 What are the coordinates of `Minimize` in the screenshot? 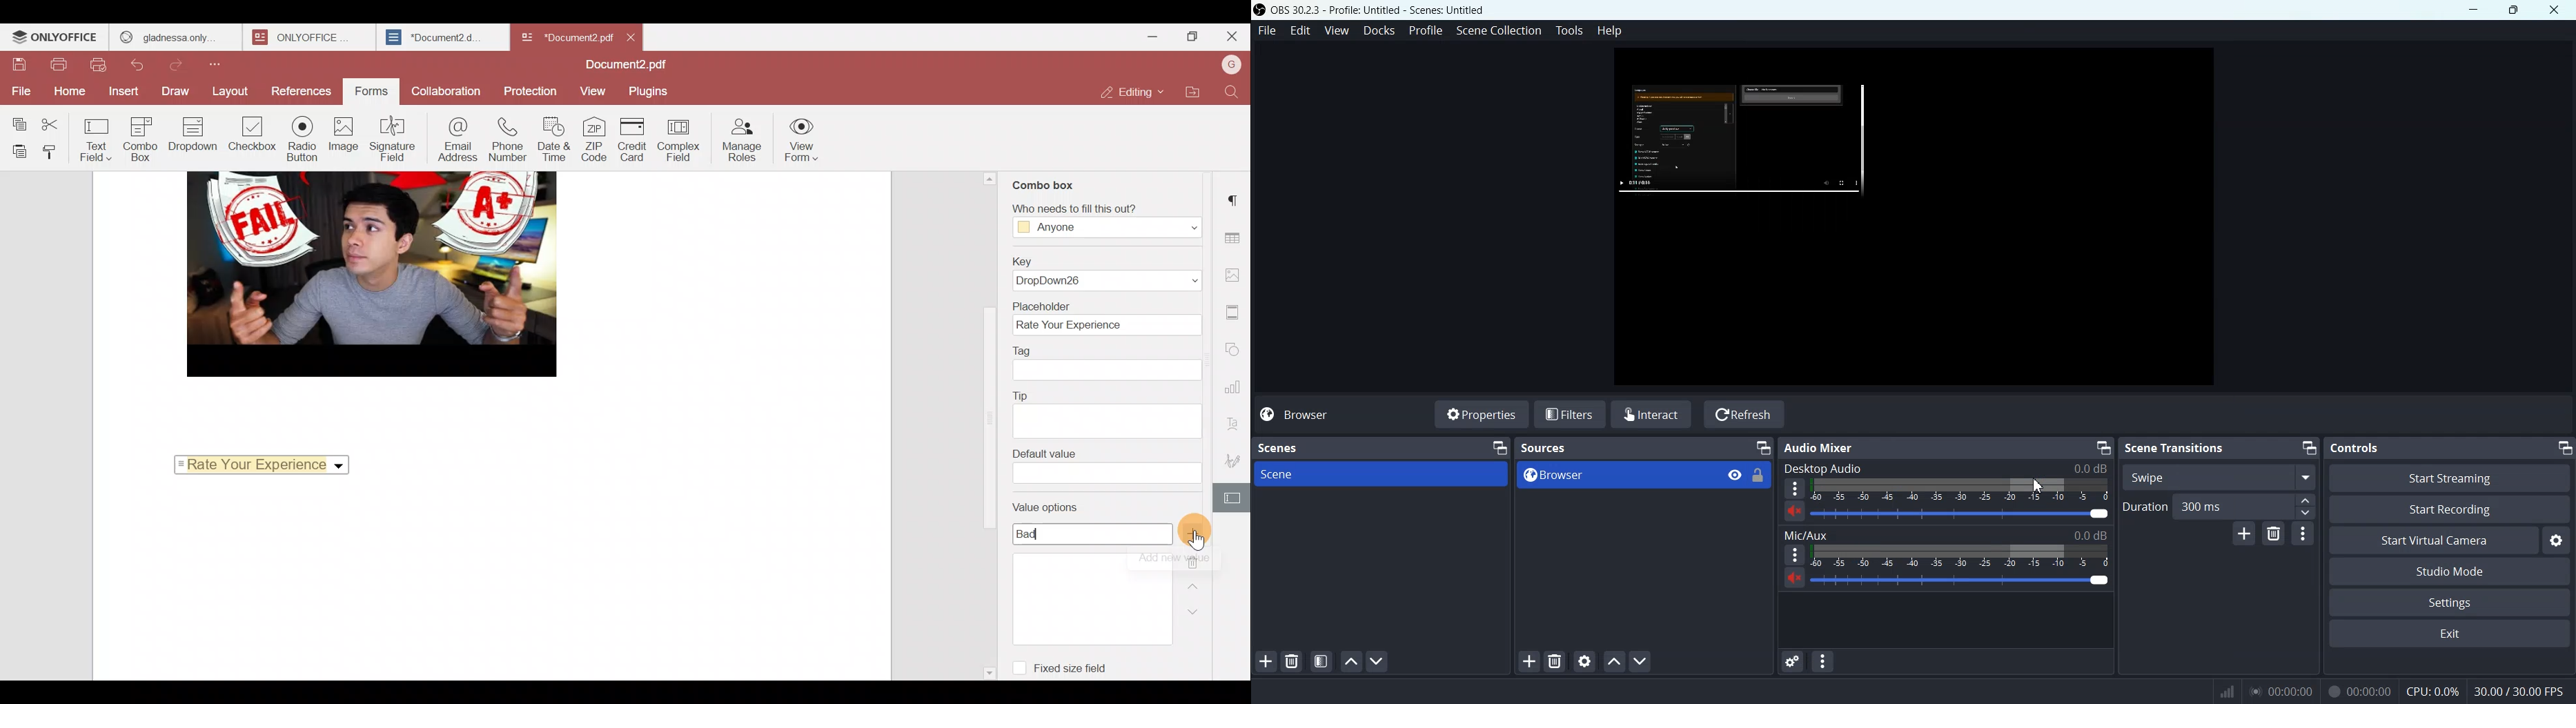 It's located at (2565, 448).